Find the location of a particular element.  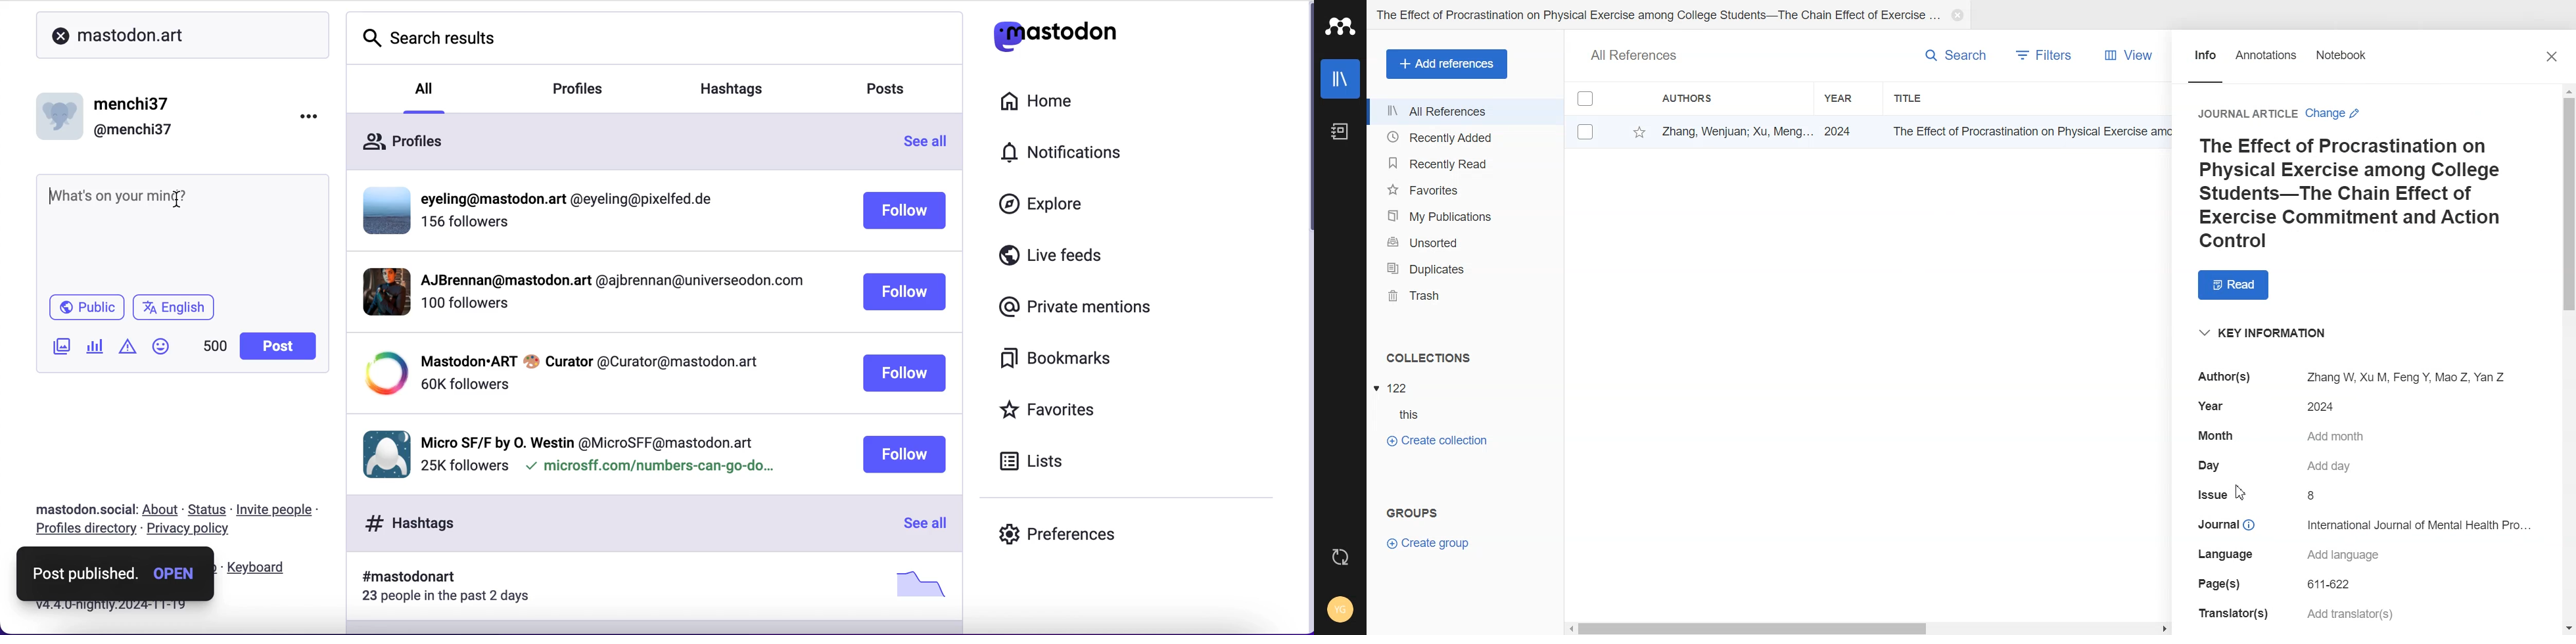

add warnings is located at coordinates (127, 350).